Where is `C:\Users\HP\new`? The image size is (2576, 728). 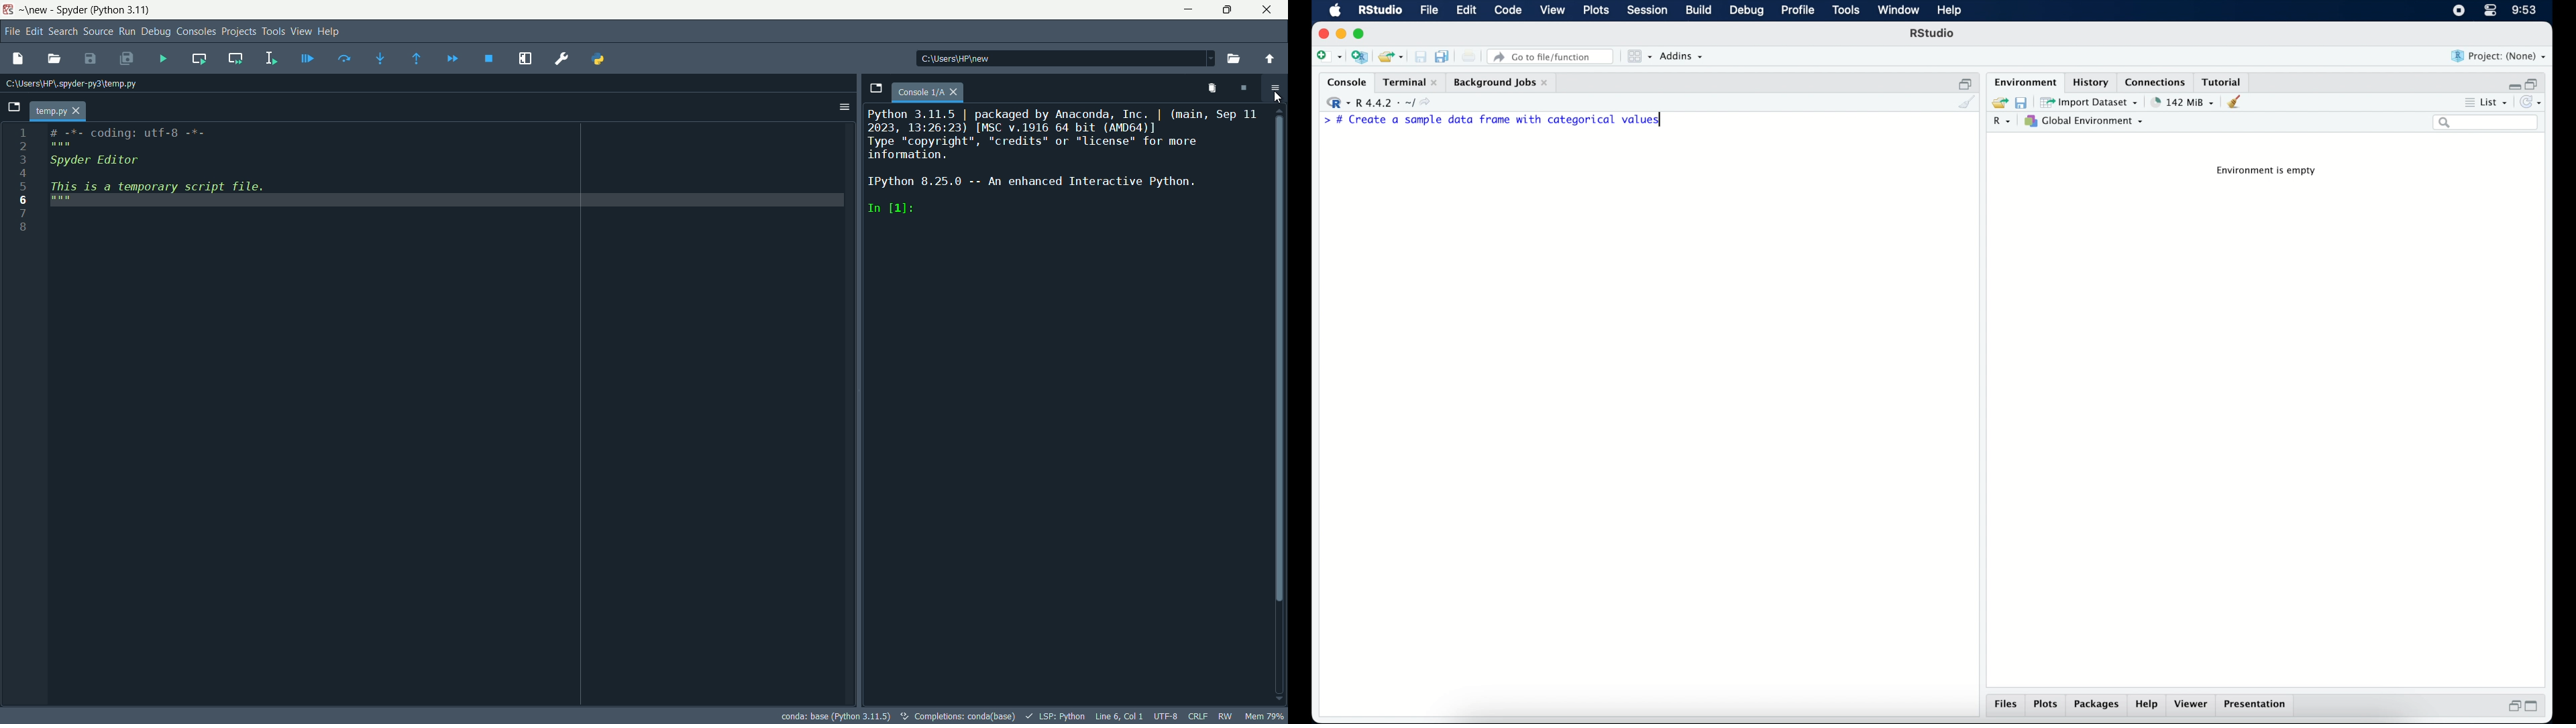 C:\Users\HP\new is located at coordinates (981, 59).